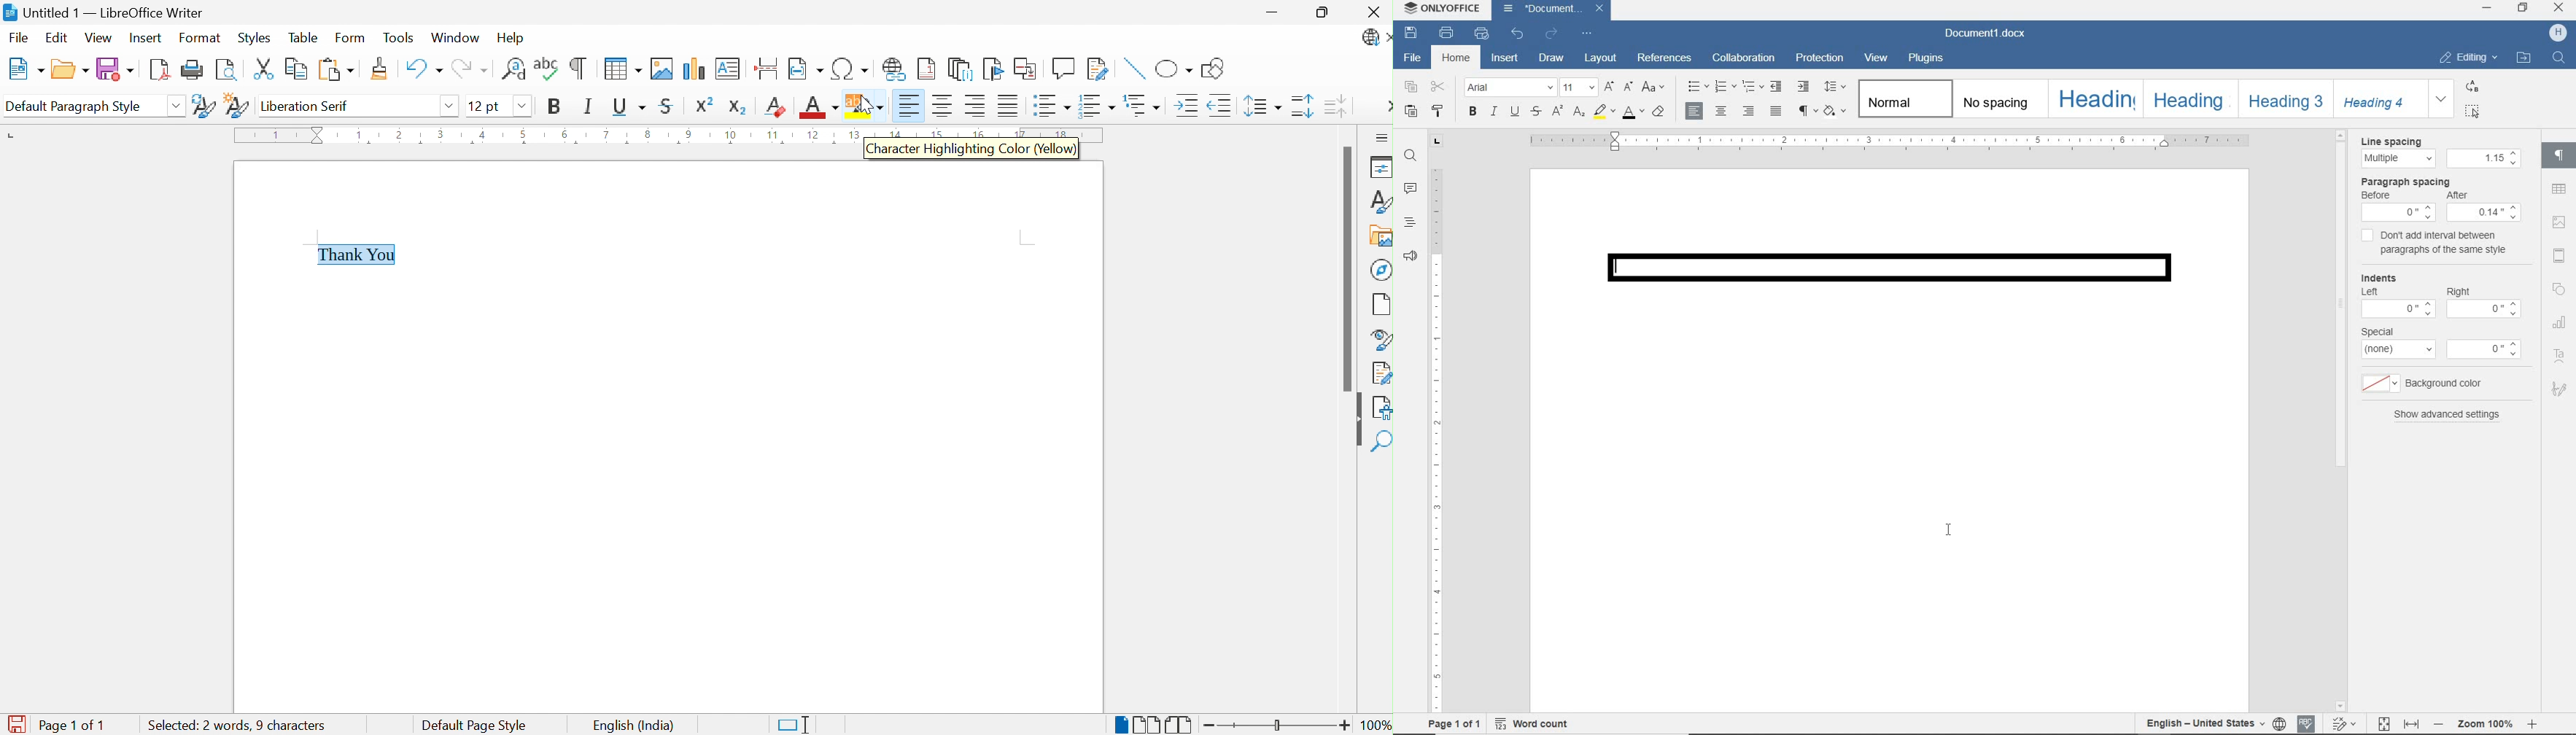  Describe the element at coordinates (225, 70) in the screenshot. I see `Toggle Print Preview` at that location.